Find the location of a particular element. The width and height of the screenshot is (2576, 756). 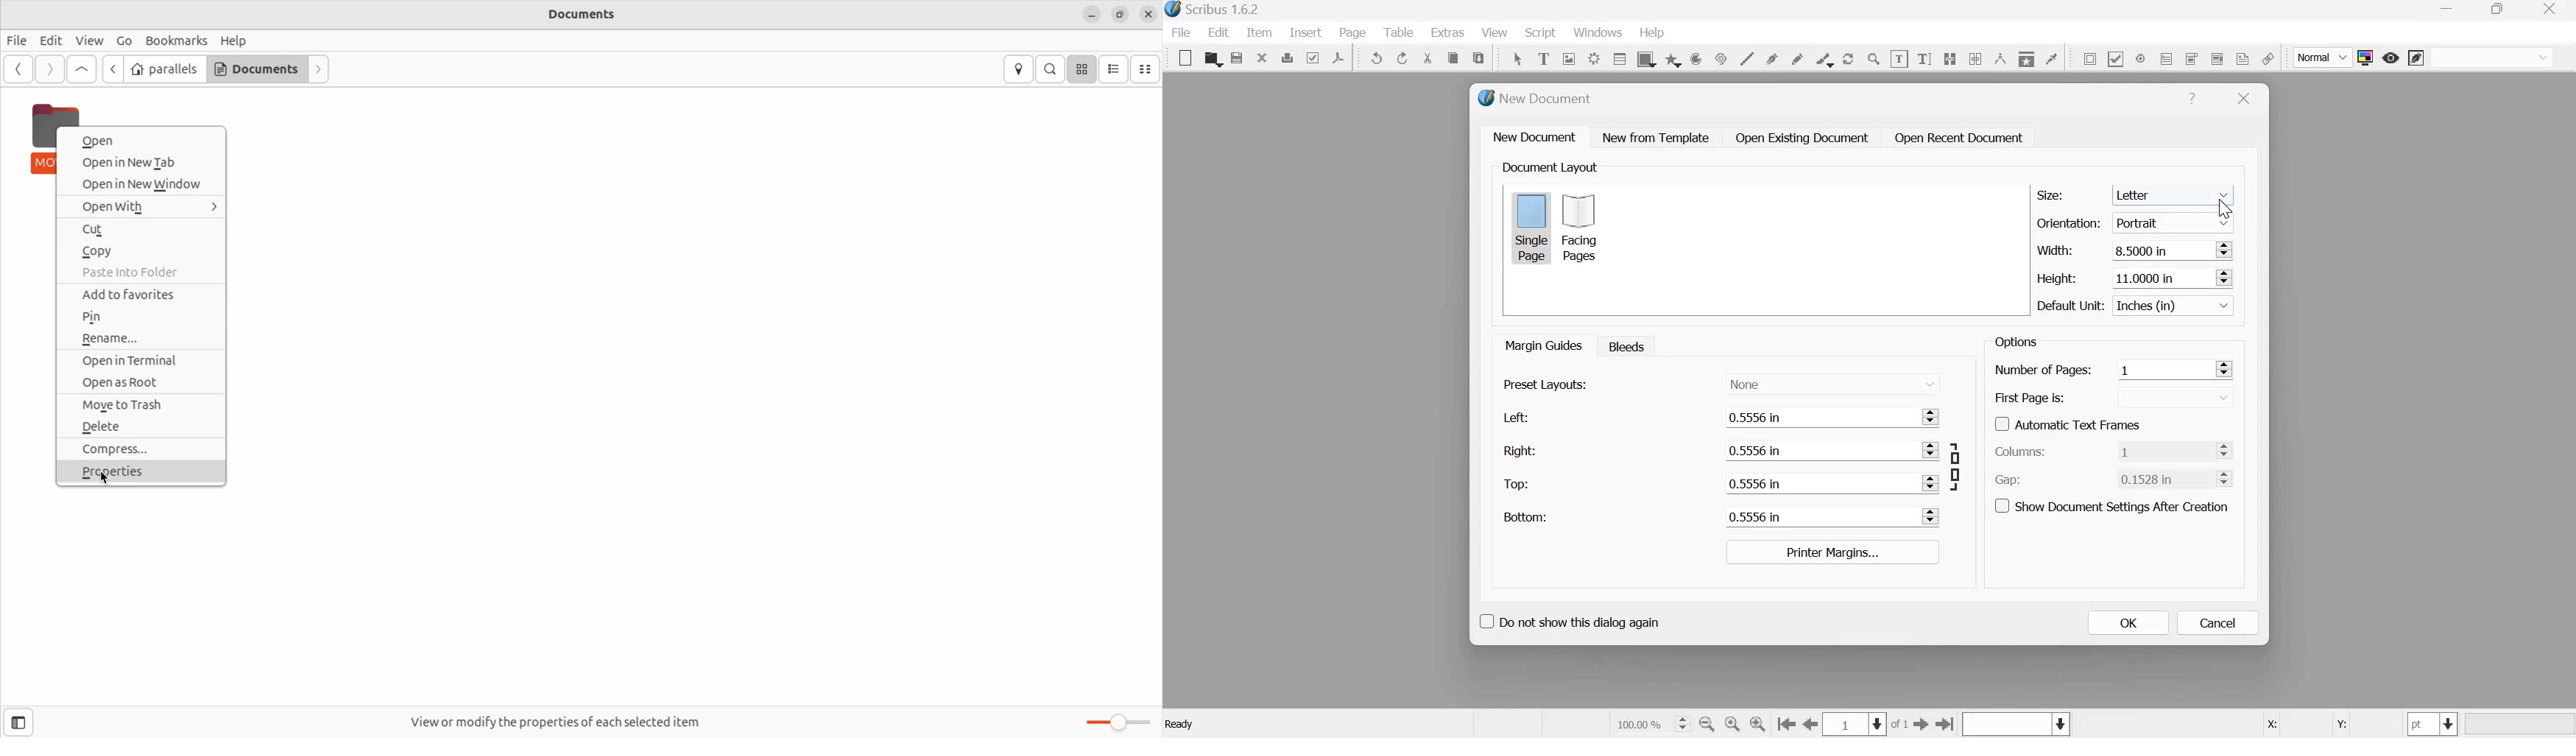

Text Annotation is located at coordinates (2242, 58).